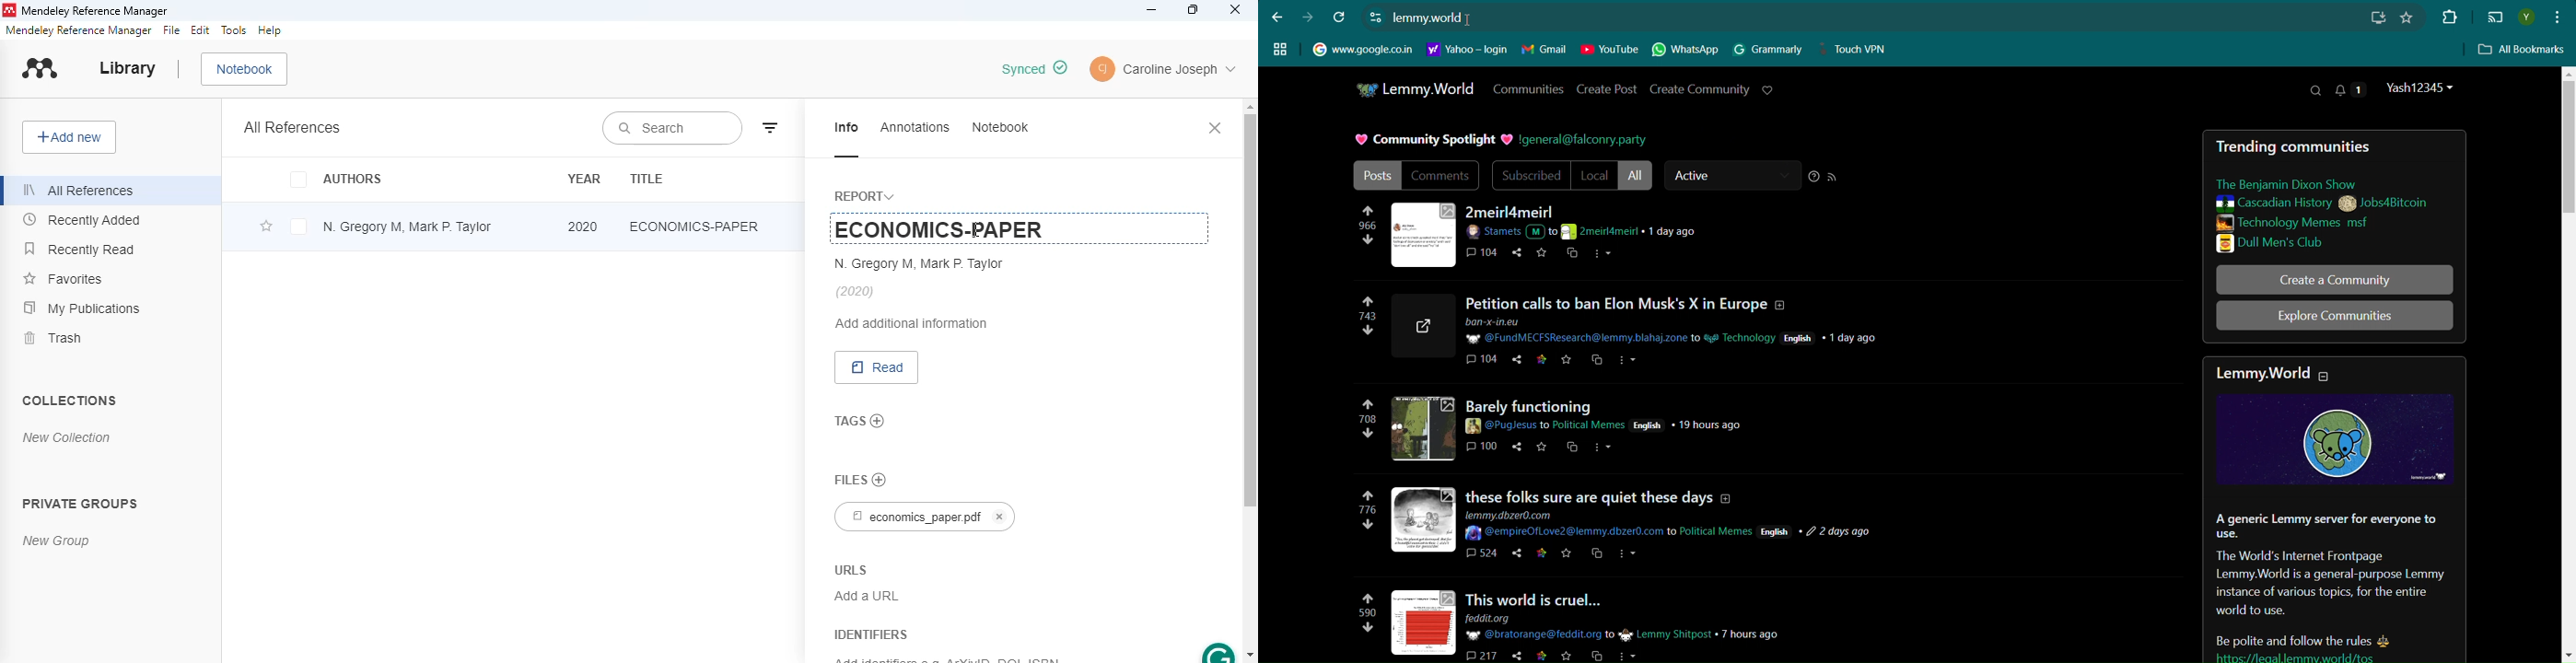  Describe the element at coordinates (2262, 375) in the screenshot. I see `Lemmy.world` at that location.